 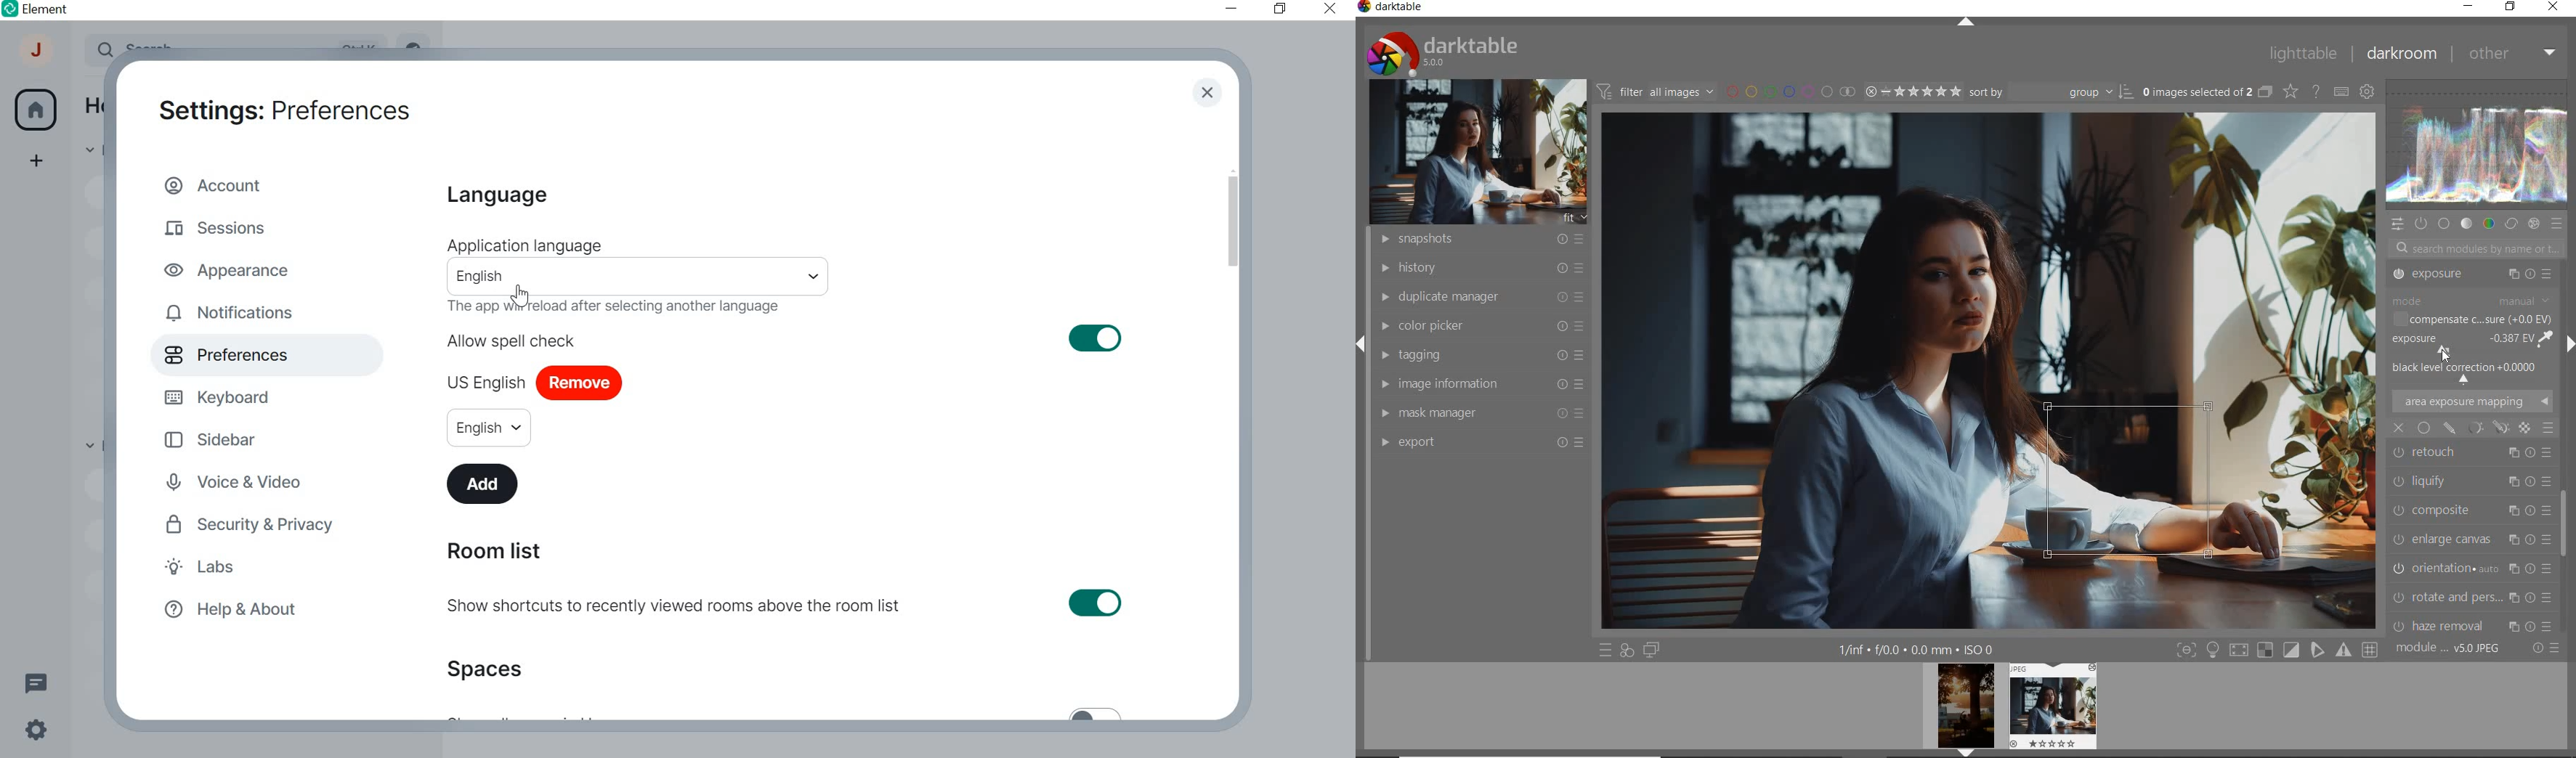 I want to click on HAZE REMOVAL, so click(x=2472, y=536).